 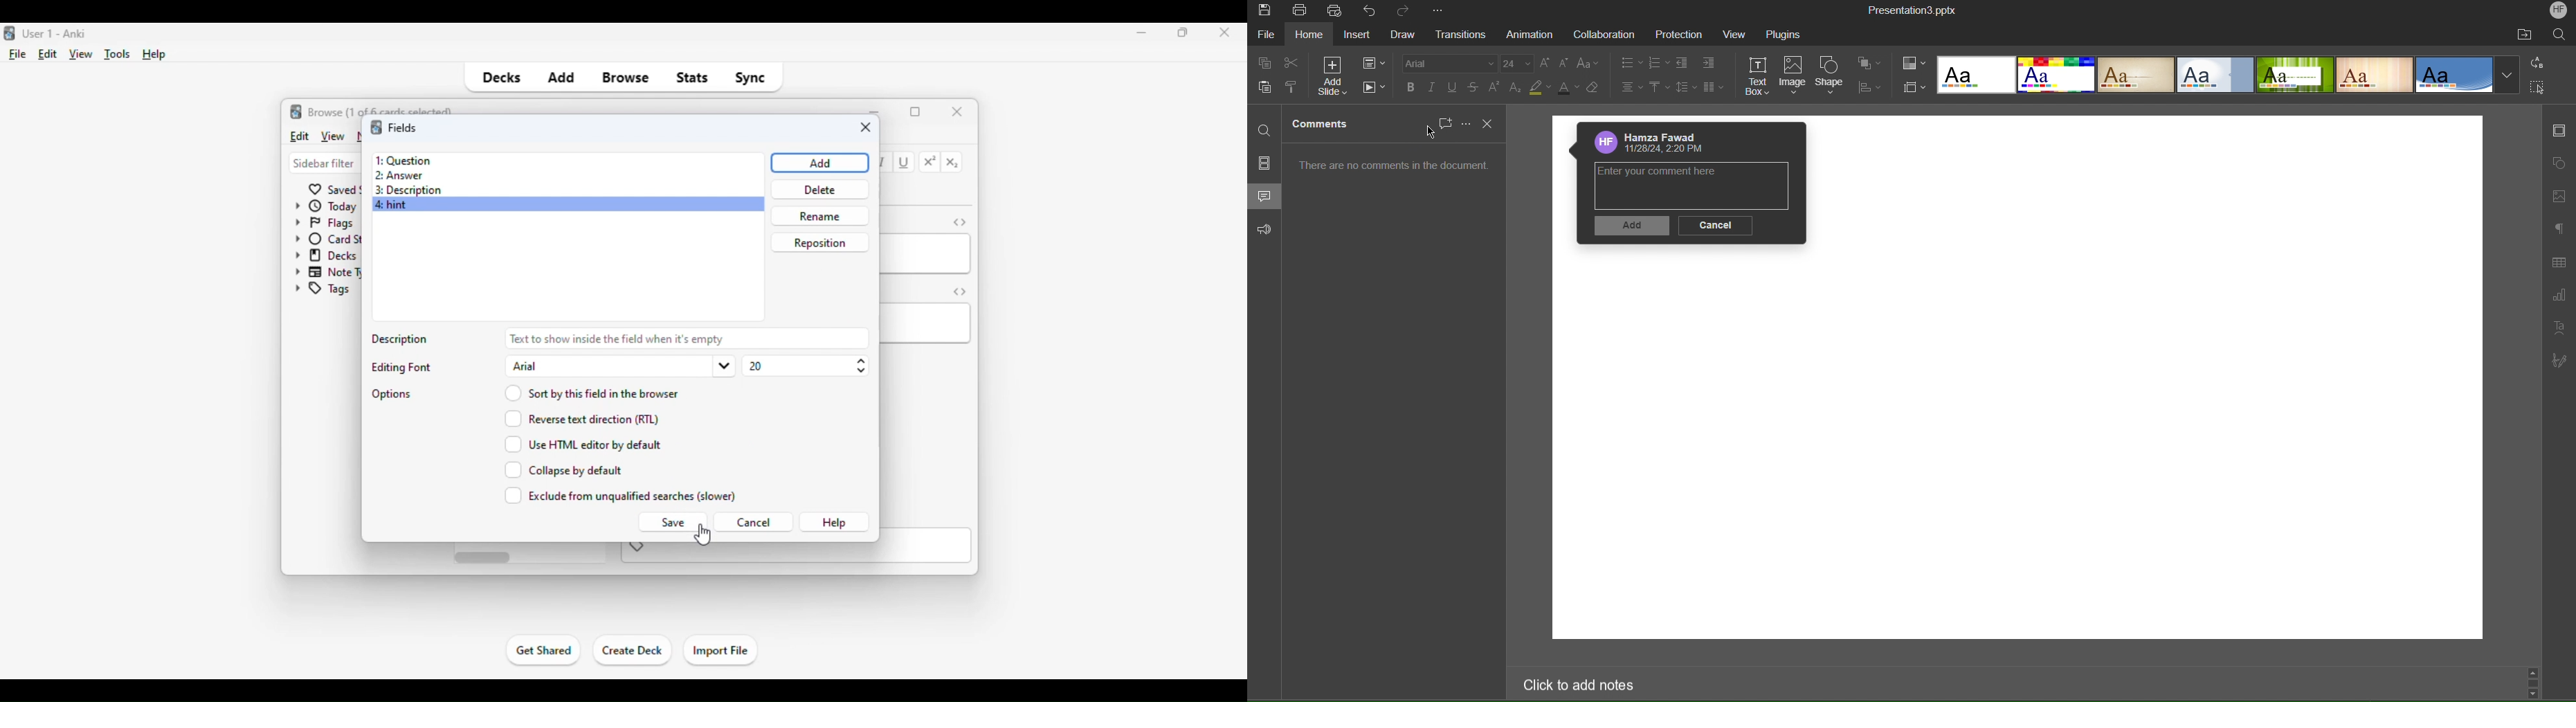 What do you see at coordinates (18, 55) in the screenshot?
I see `file` at bounding box center [18, 55].